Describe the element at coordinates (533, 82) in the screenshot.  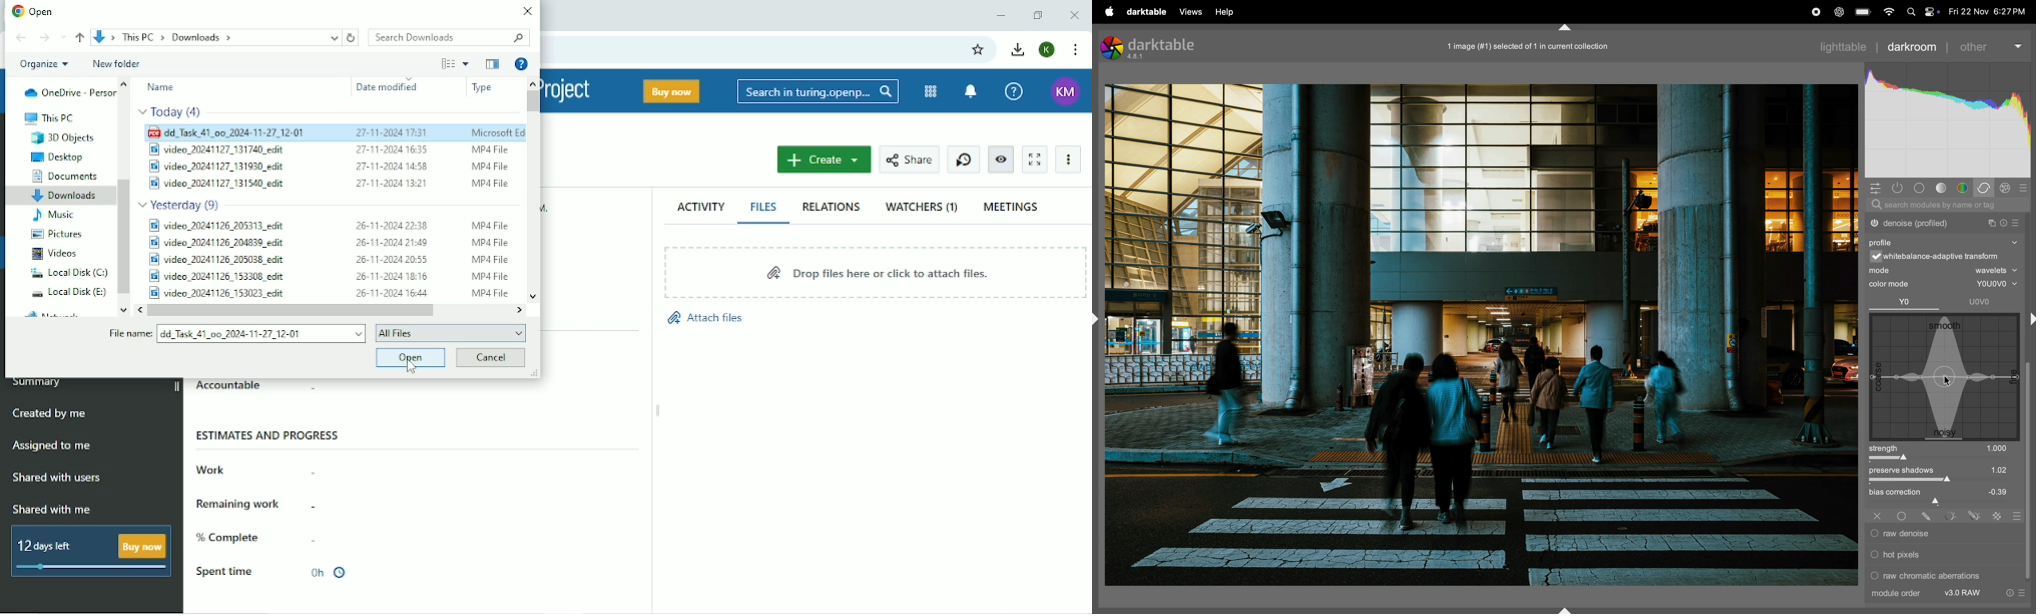
I see `scroll up` at that location.